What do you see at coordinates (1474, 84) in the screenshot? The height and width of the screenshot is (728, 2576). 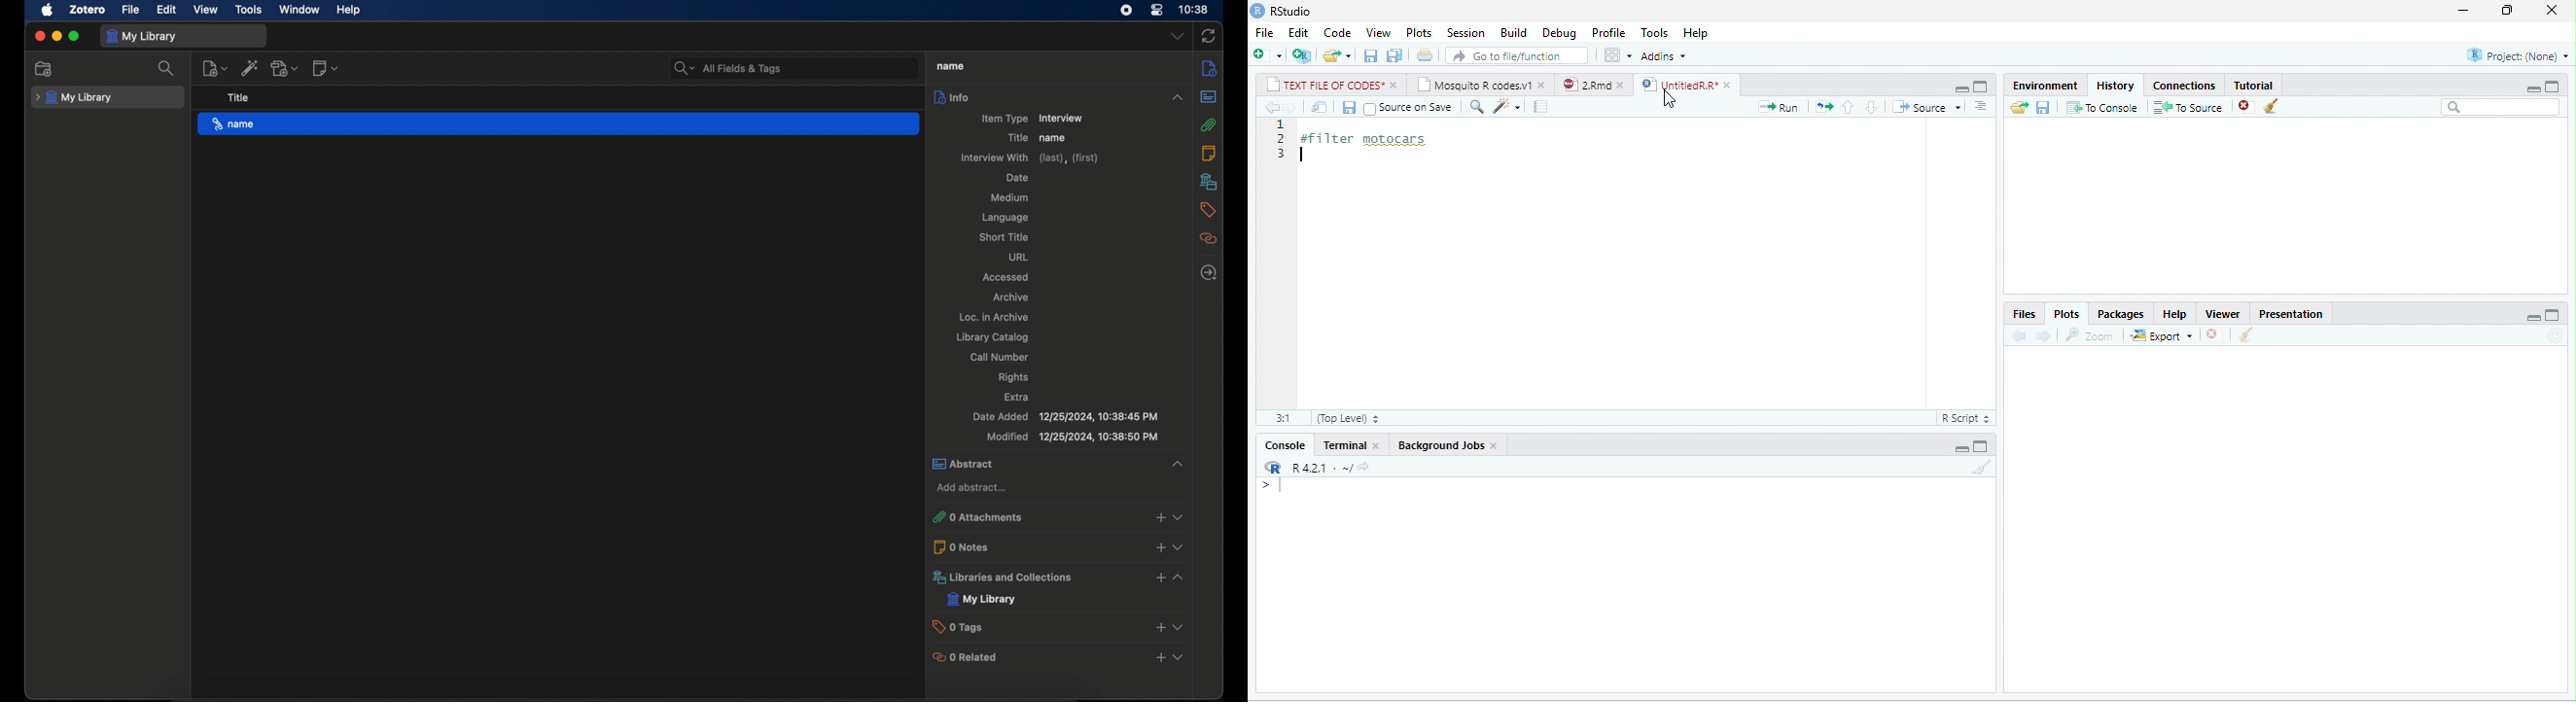 I see `Mosquito R codes.v1` at bounding box center [1474, 84].